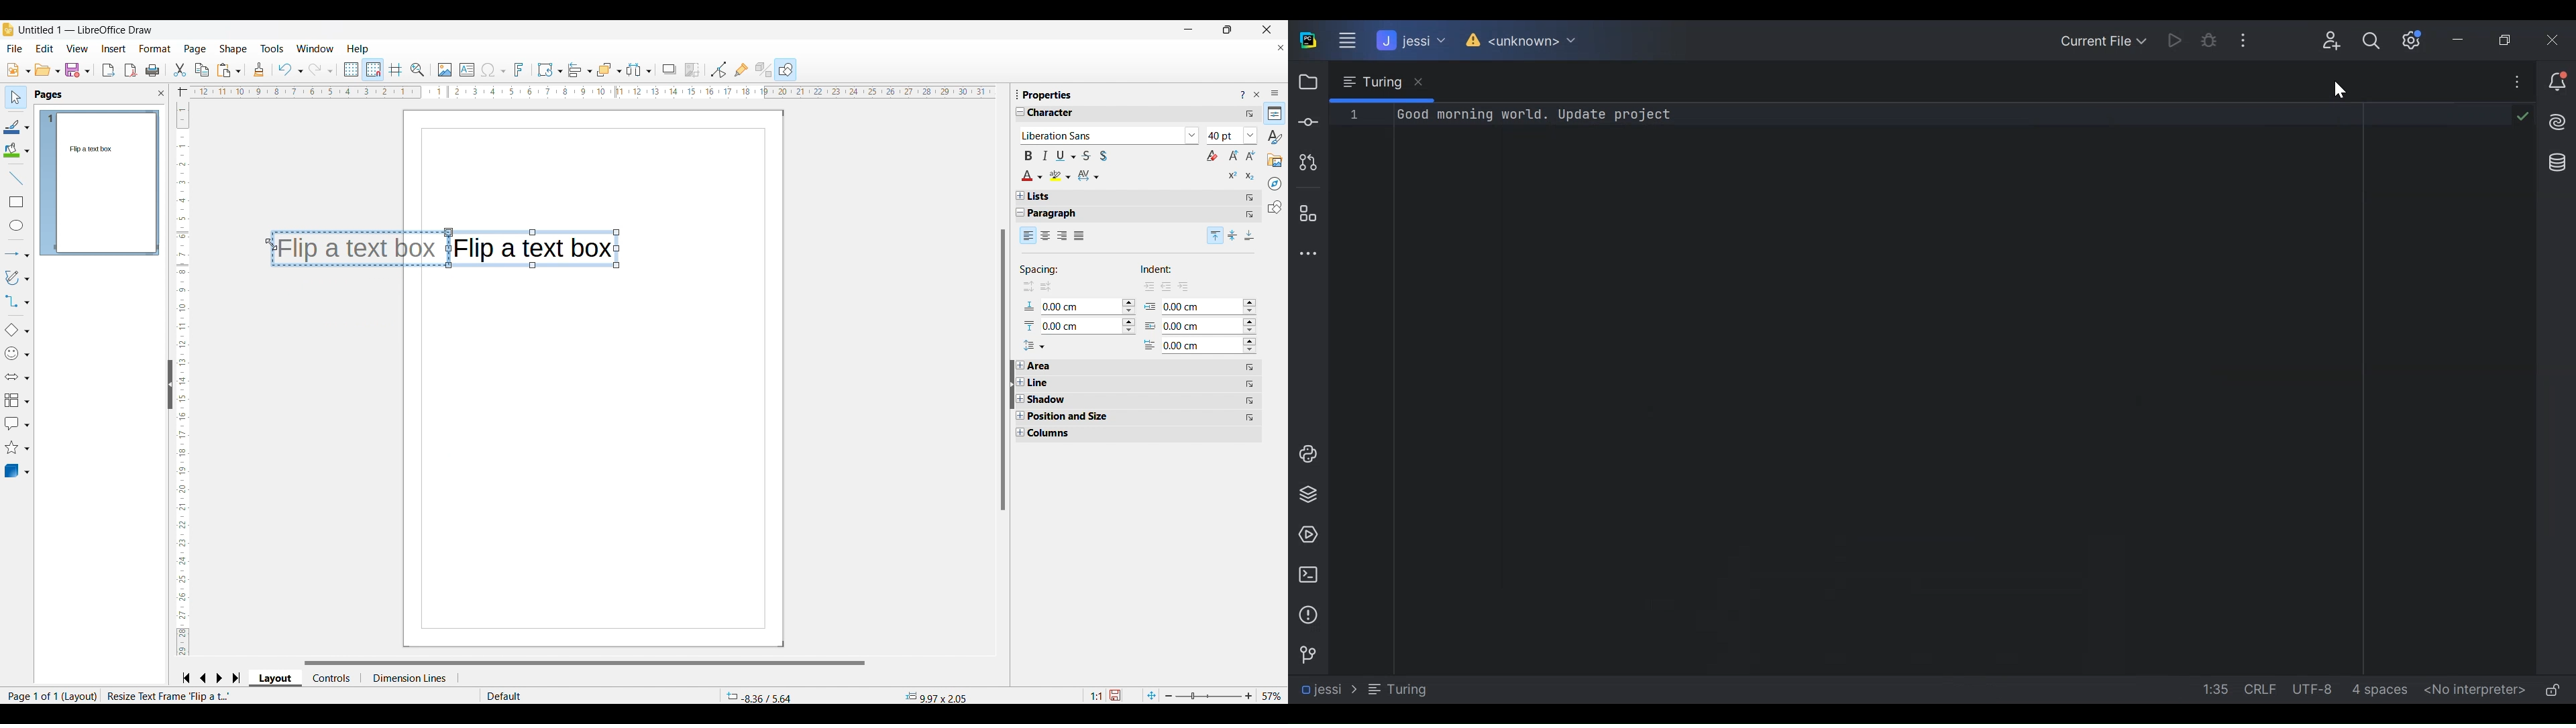 The height and width of the screenshot is (728, 2576). I want to click on Insert text box, so click(467, 70).